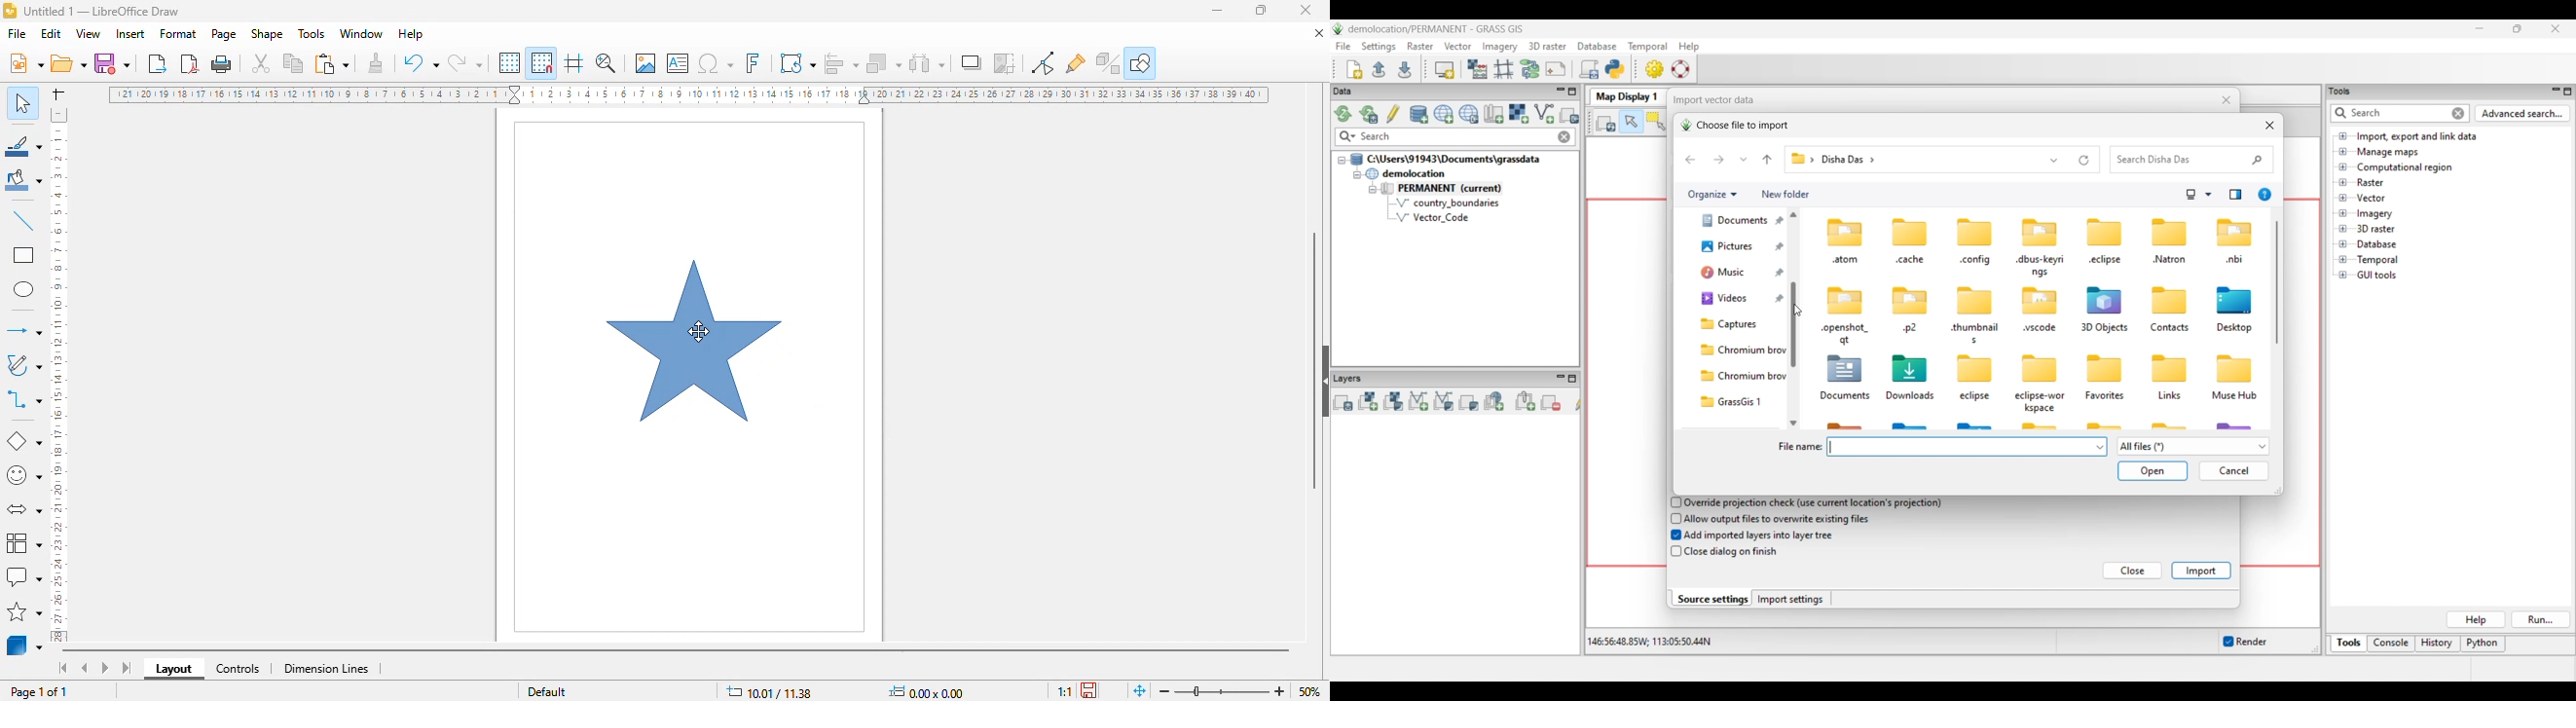 The width and height of the screenshot is (2576, 728). What do you see at coordinates (421, 62) in the screenshot?
I see `undo` at bounding box center [421, 62].